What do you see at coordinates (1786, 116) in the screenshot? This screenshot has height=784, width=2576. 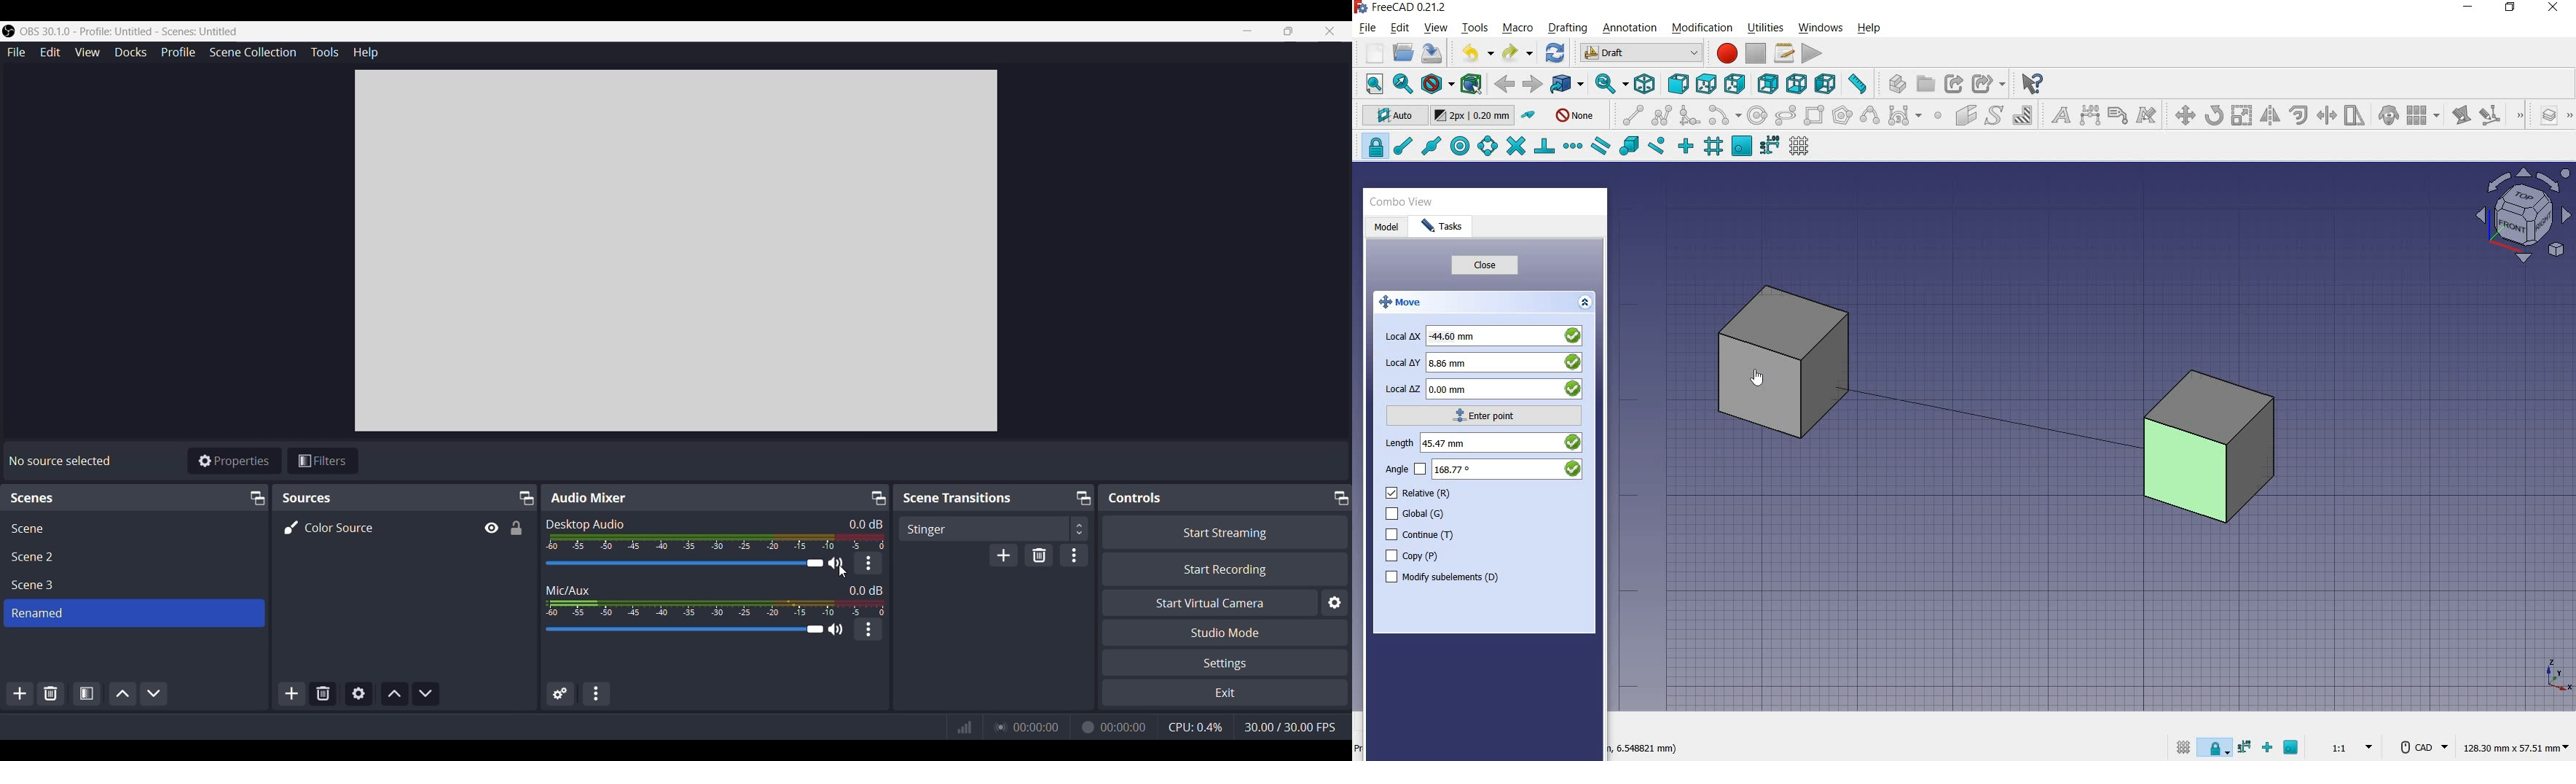 I see `ellipse` at bounding box center [1786, 116].